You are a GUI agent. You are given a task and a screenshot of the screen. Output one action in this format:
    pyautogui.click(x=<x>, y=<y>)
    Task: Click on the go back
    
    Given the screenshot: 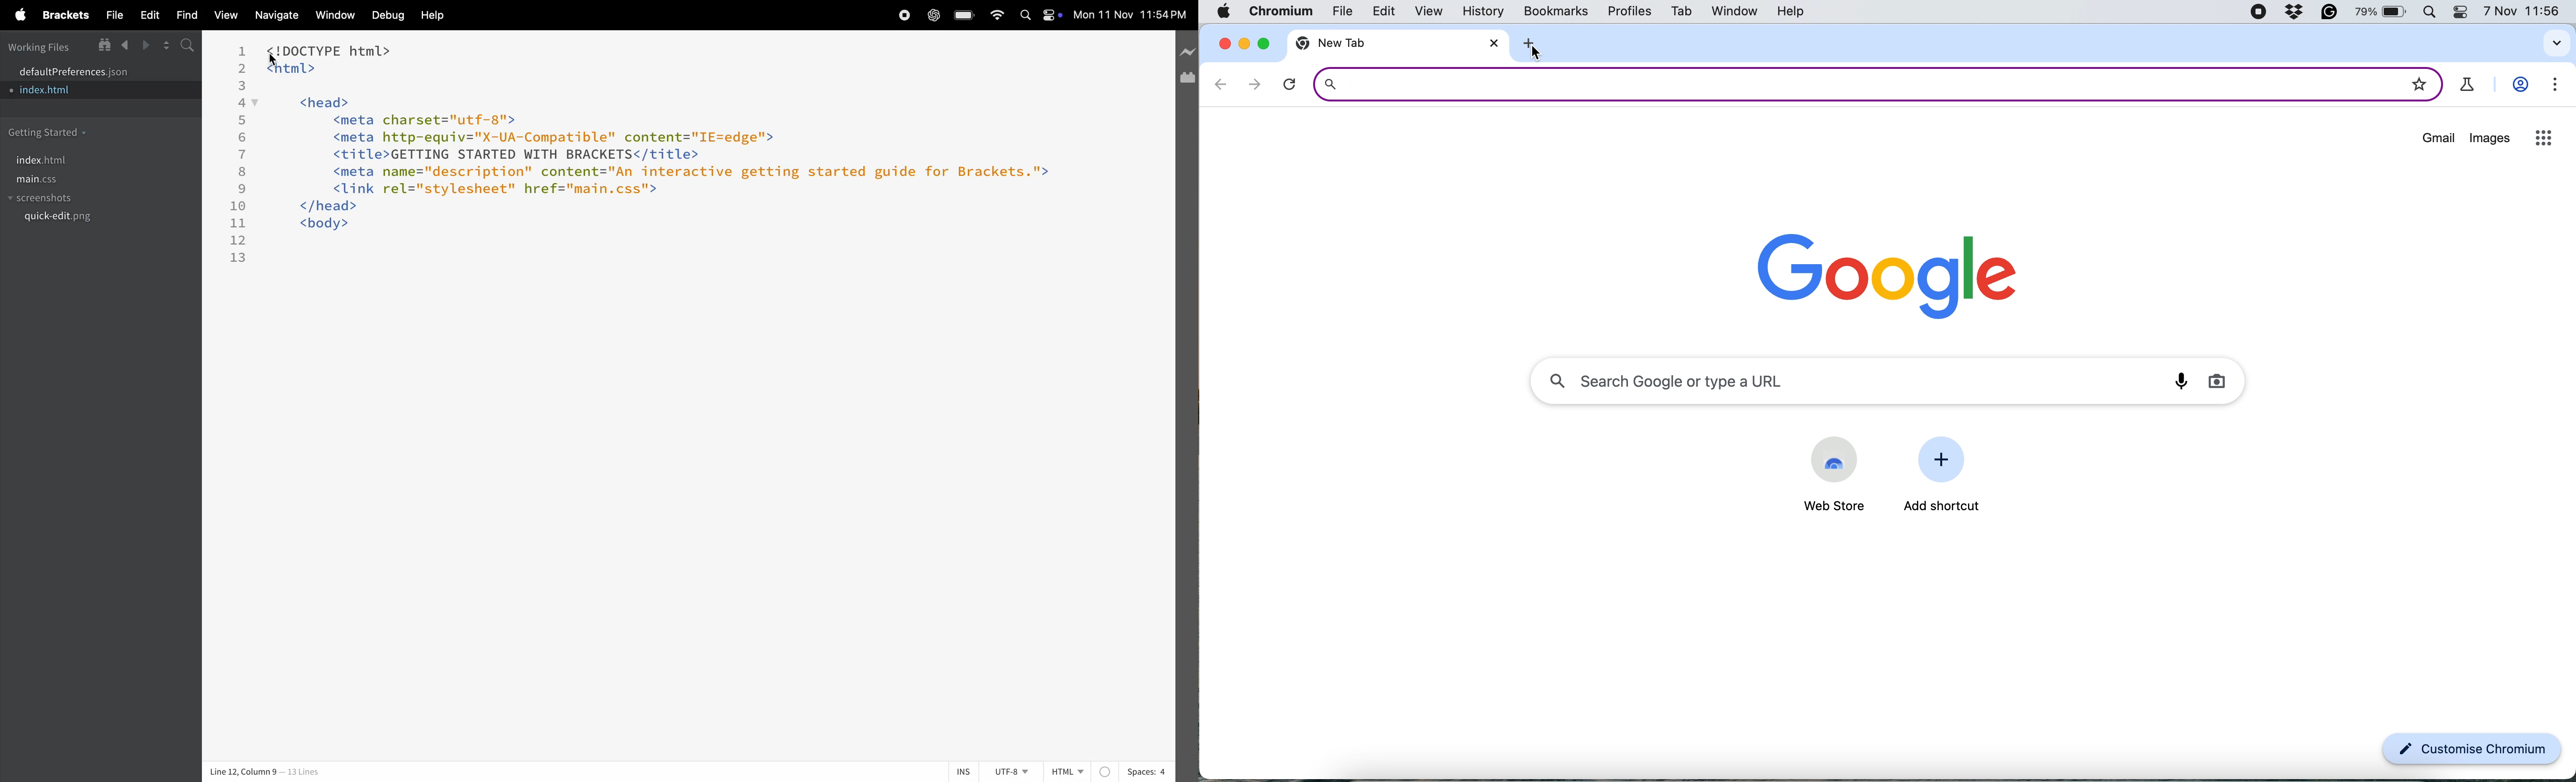 What is the action you would take?
    pyautogui.click(x=1221, y=84)
    